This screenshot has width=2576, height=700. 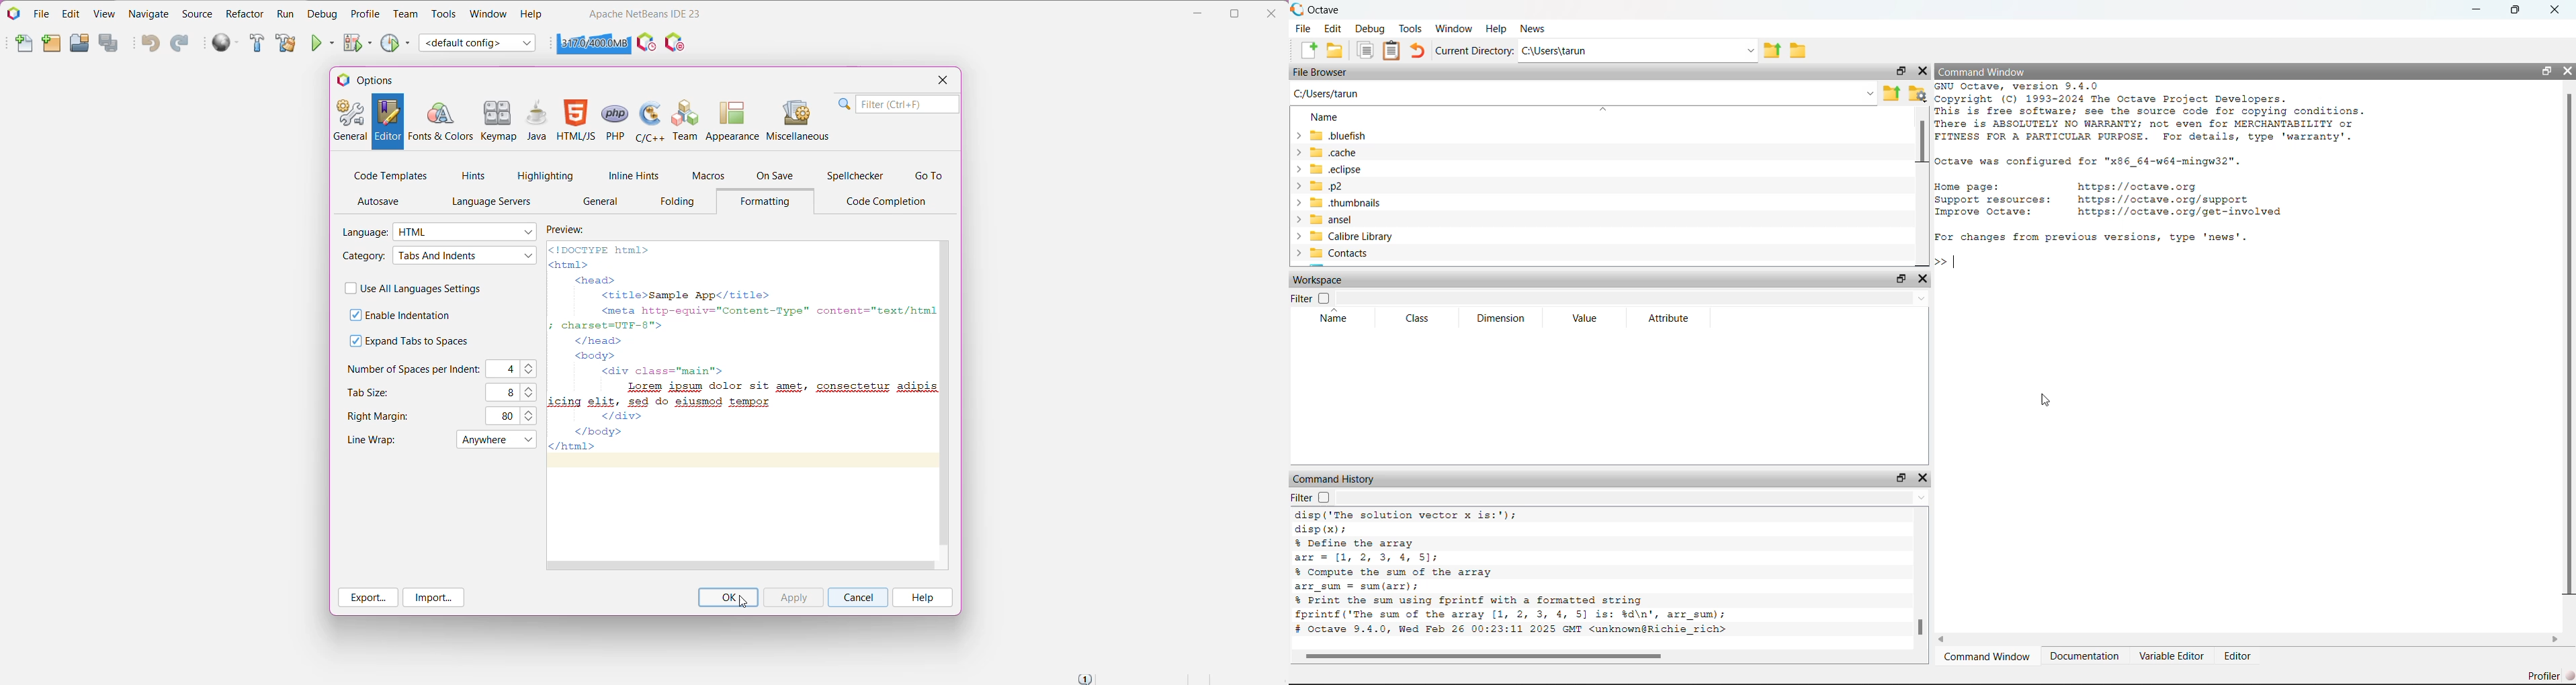 I want to click on Help, so click(x=1496, y=26).